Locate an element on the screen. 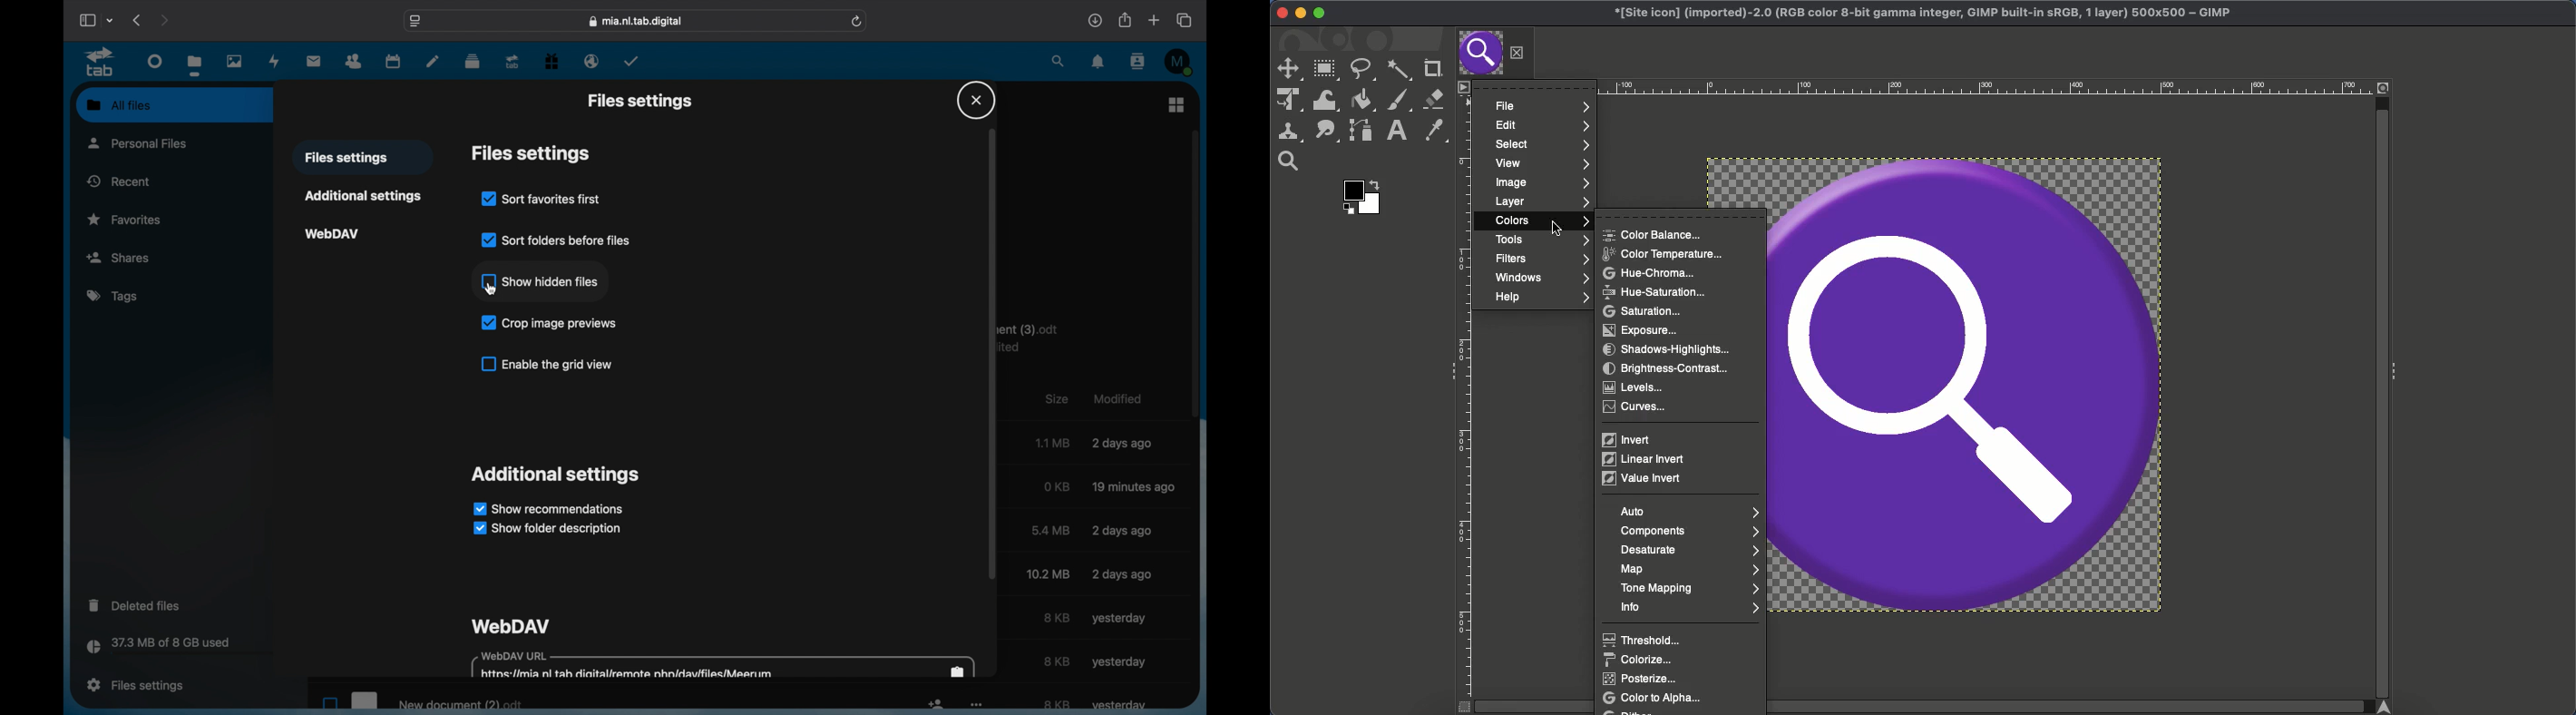 This screenshot has width=2576, height=728. webdav is located at coordinates (510, 626).